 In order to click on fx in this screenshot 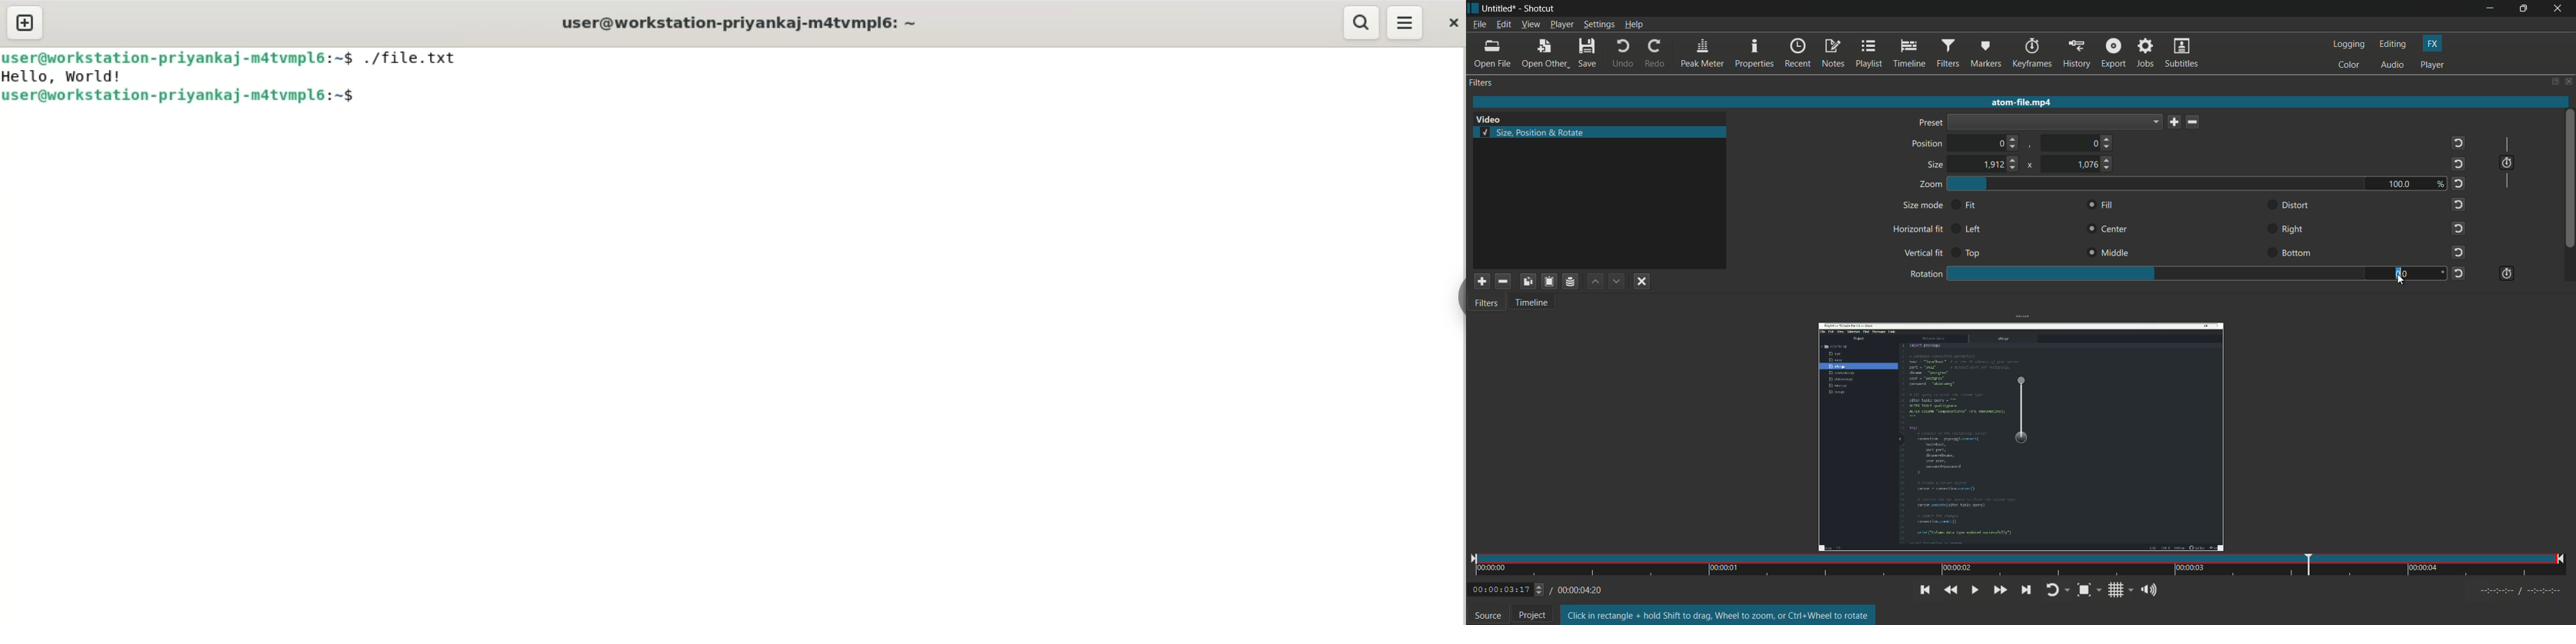, I will do `click(2434, 43)`.